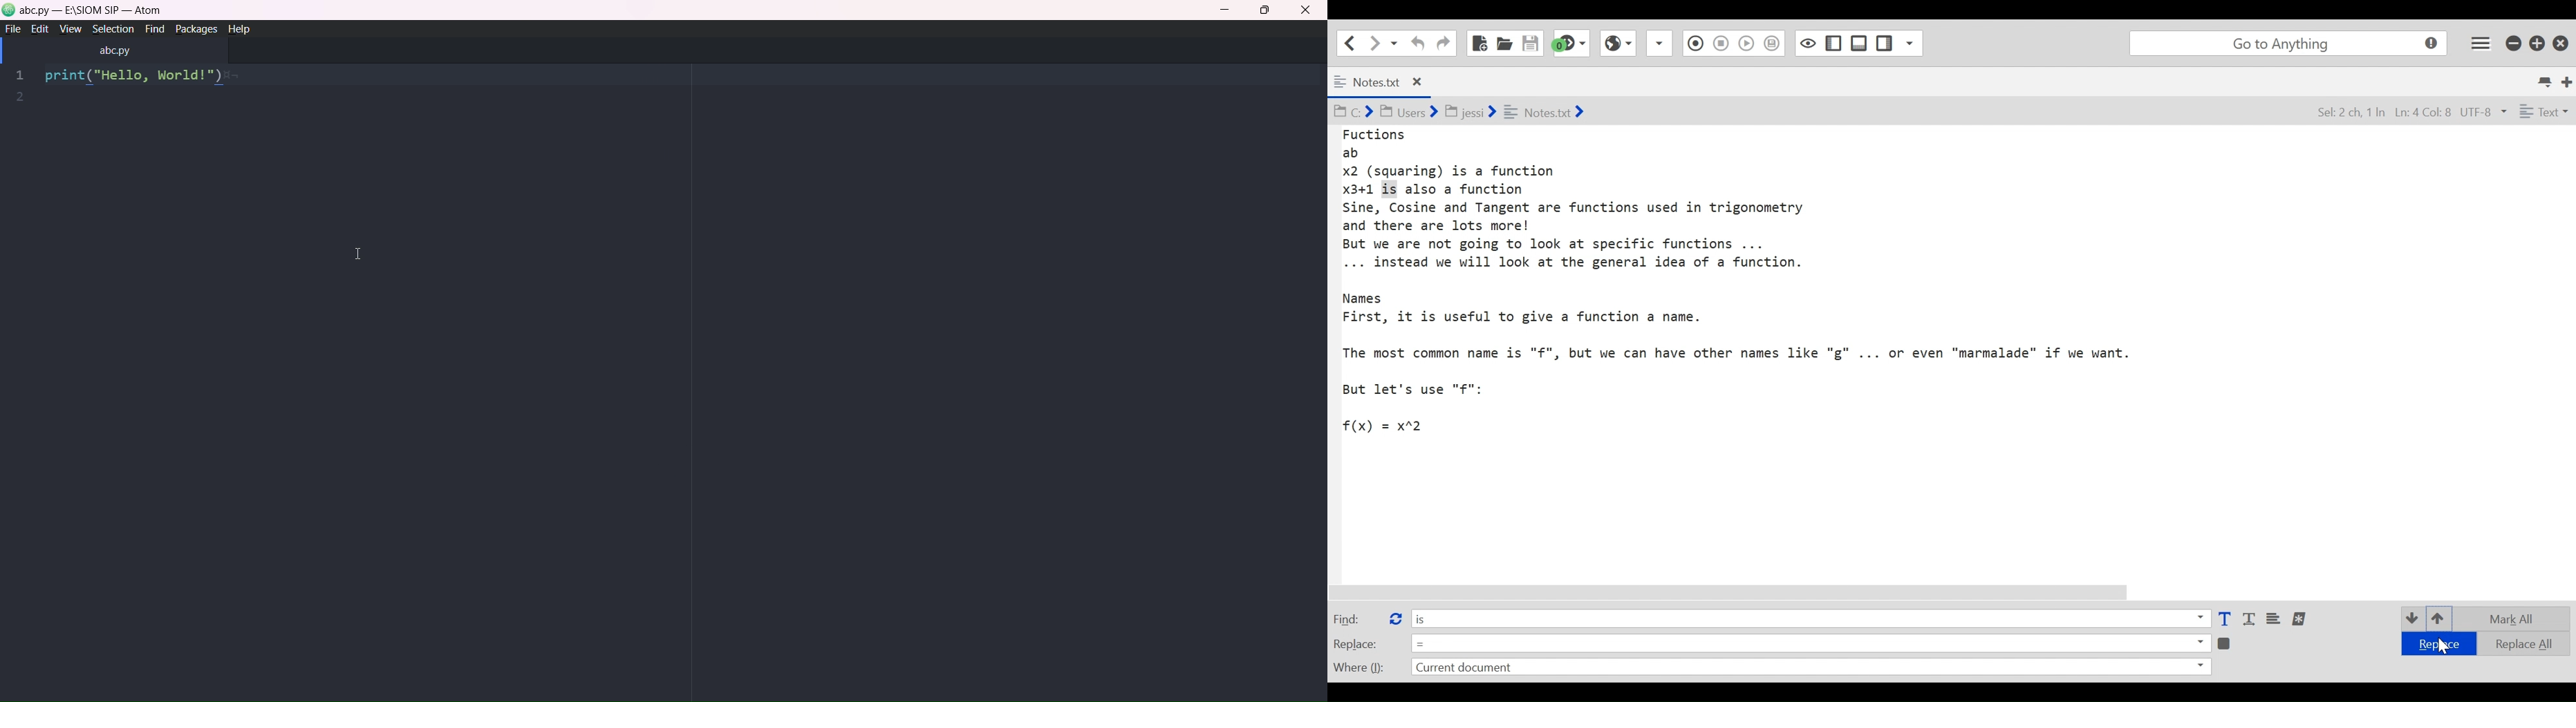 The image size is (2576, 728). I want to click on match case, so click(2224, 619).